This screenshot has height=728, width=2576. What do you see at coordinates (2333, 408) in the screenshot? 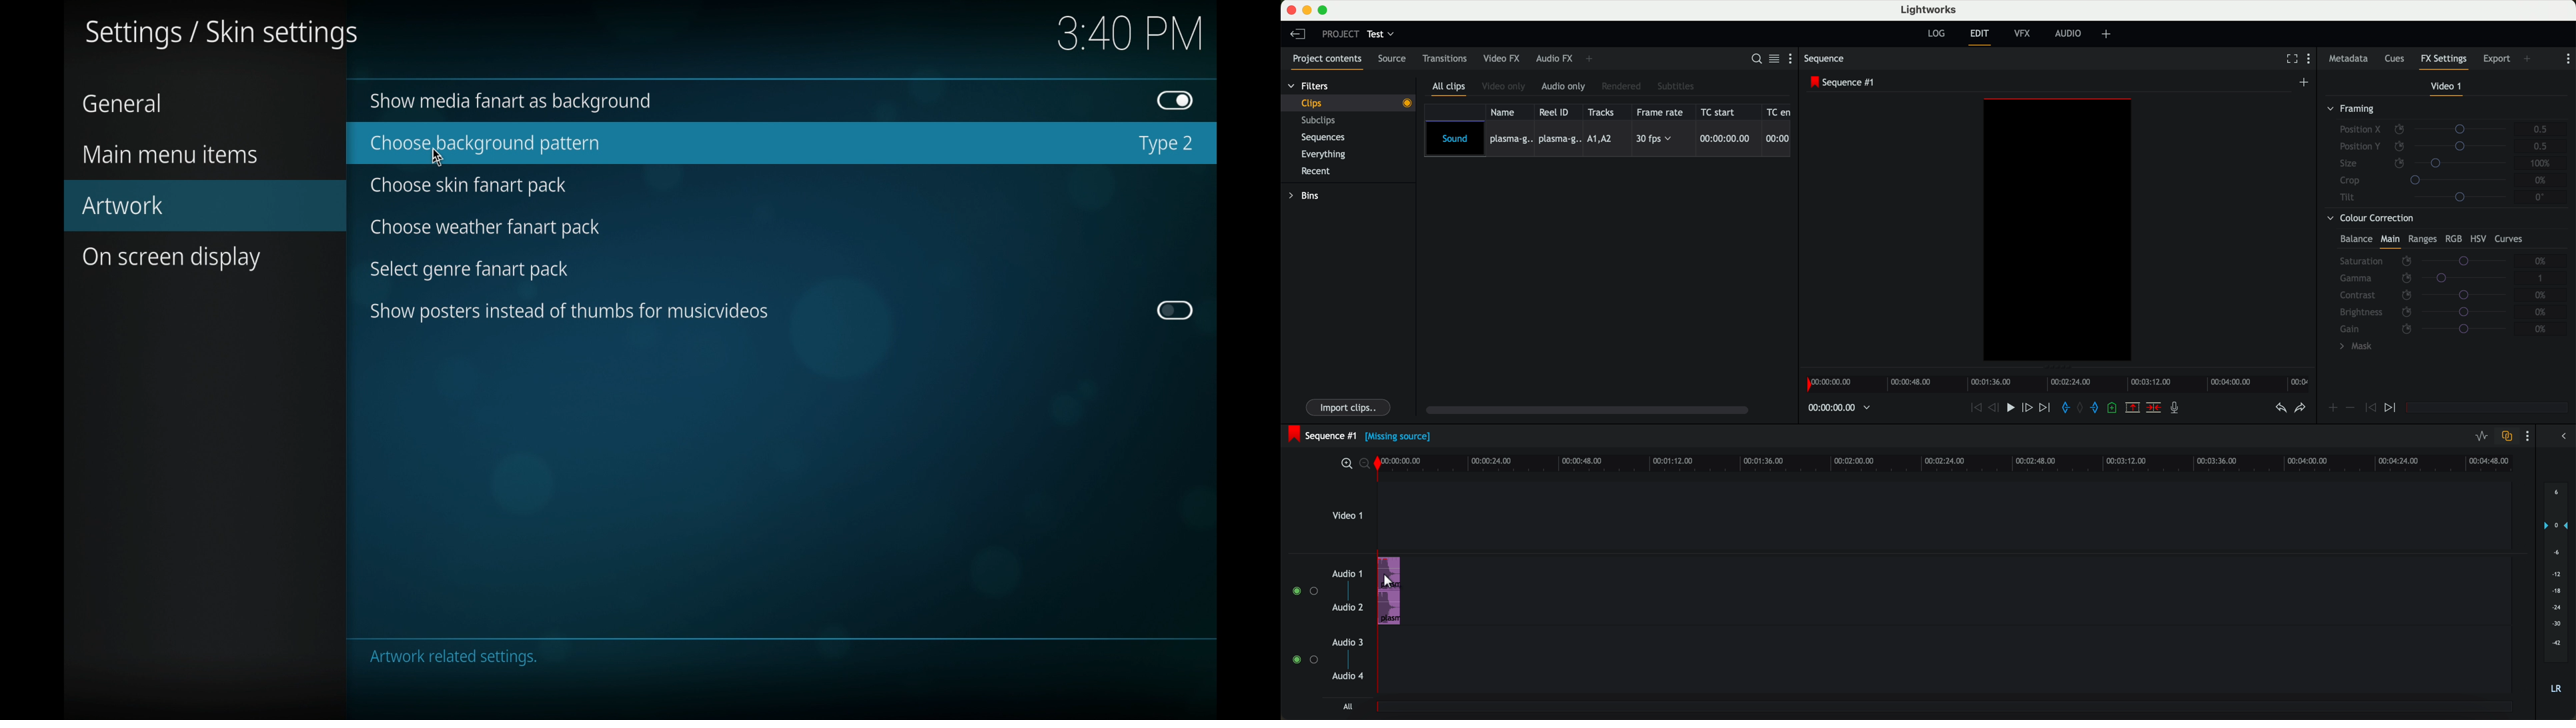
I see `add keyframe at the current position` at bounding box center [2333, 408].